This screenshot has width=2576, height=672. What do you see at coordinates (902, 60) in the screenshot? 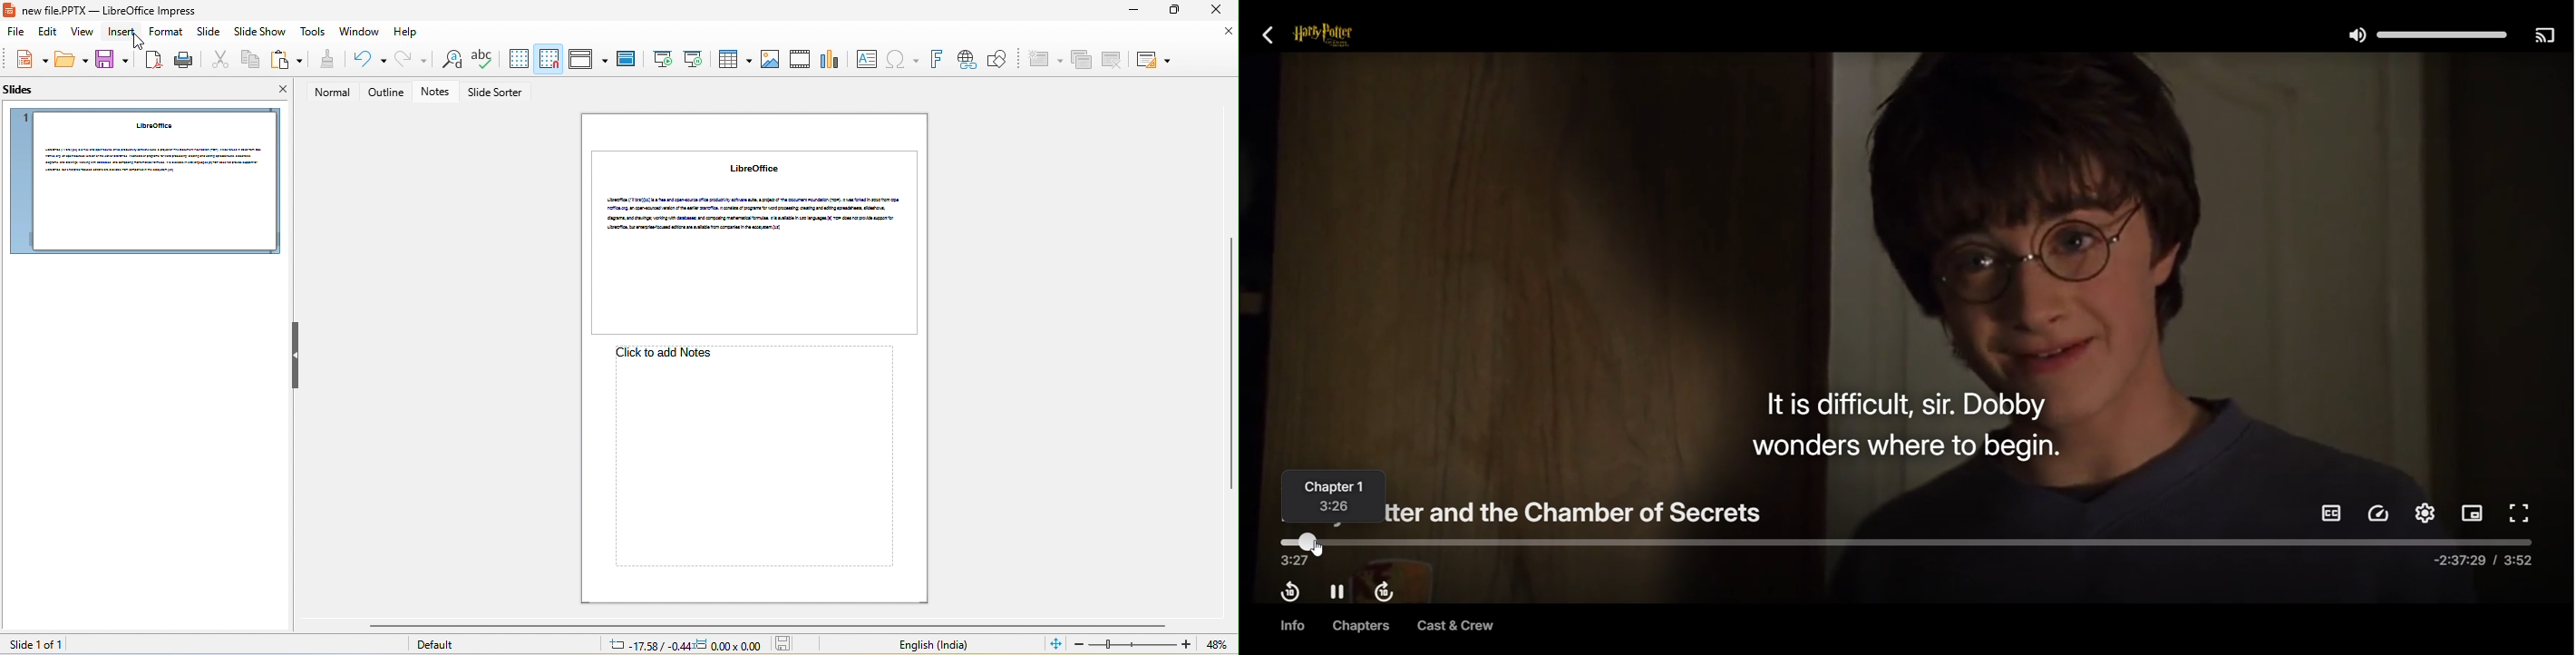
I see `special character` at bounding box center [902, 60].